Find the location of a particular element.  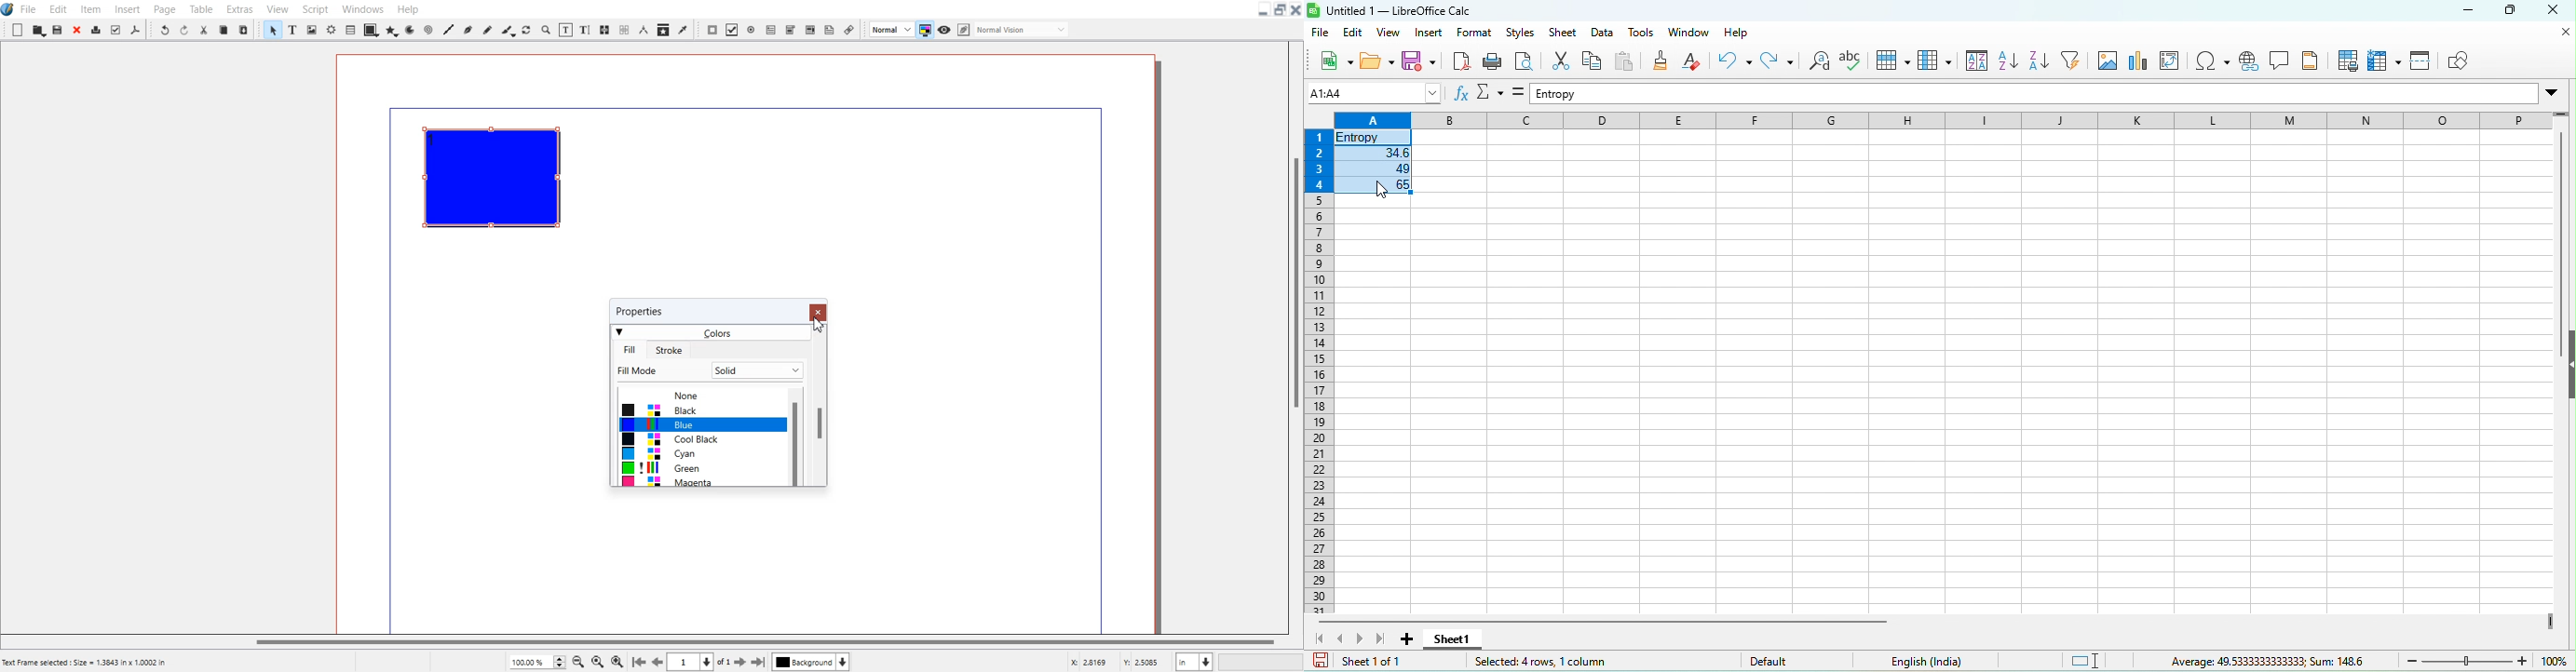

scroll to previous sheet is located at coordinates (1344, 637).